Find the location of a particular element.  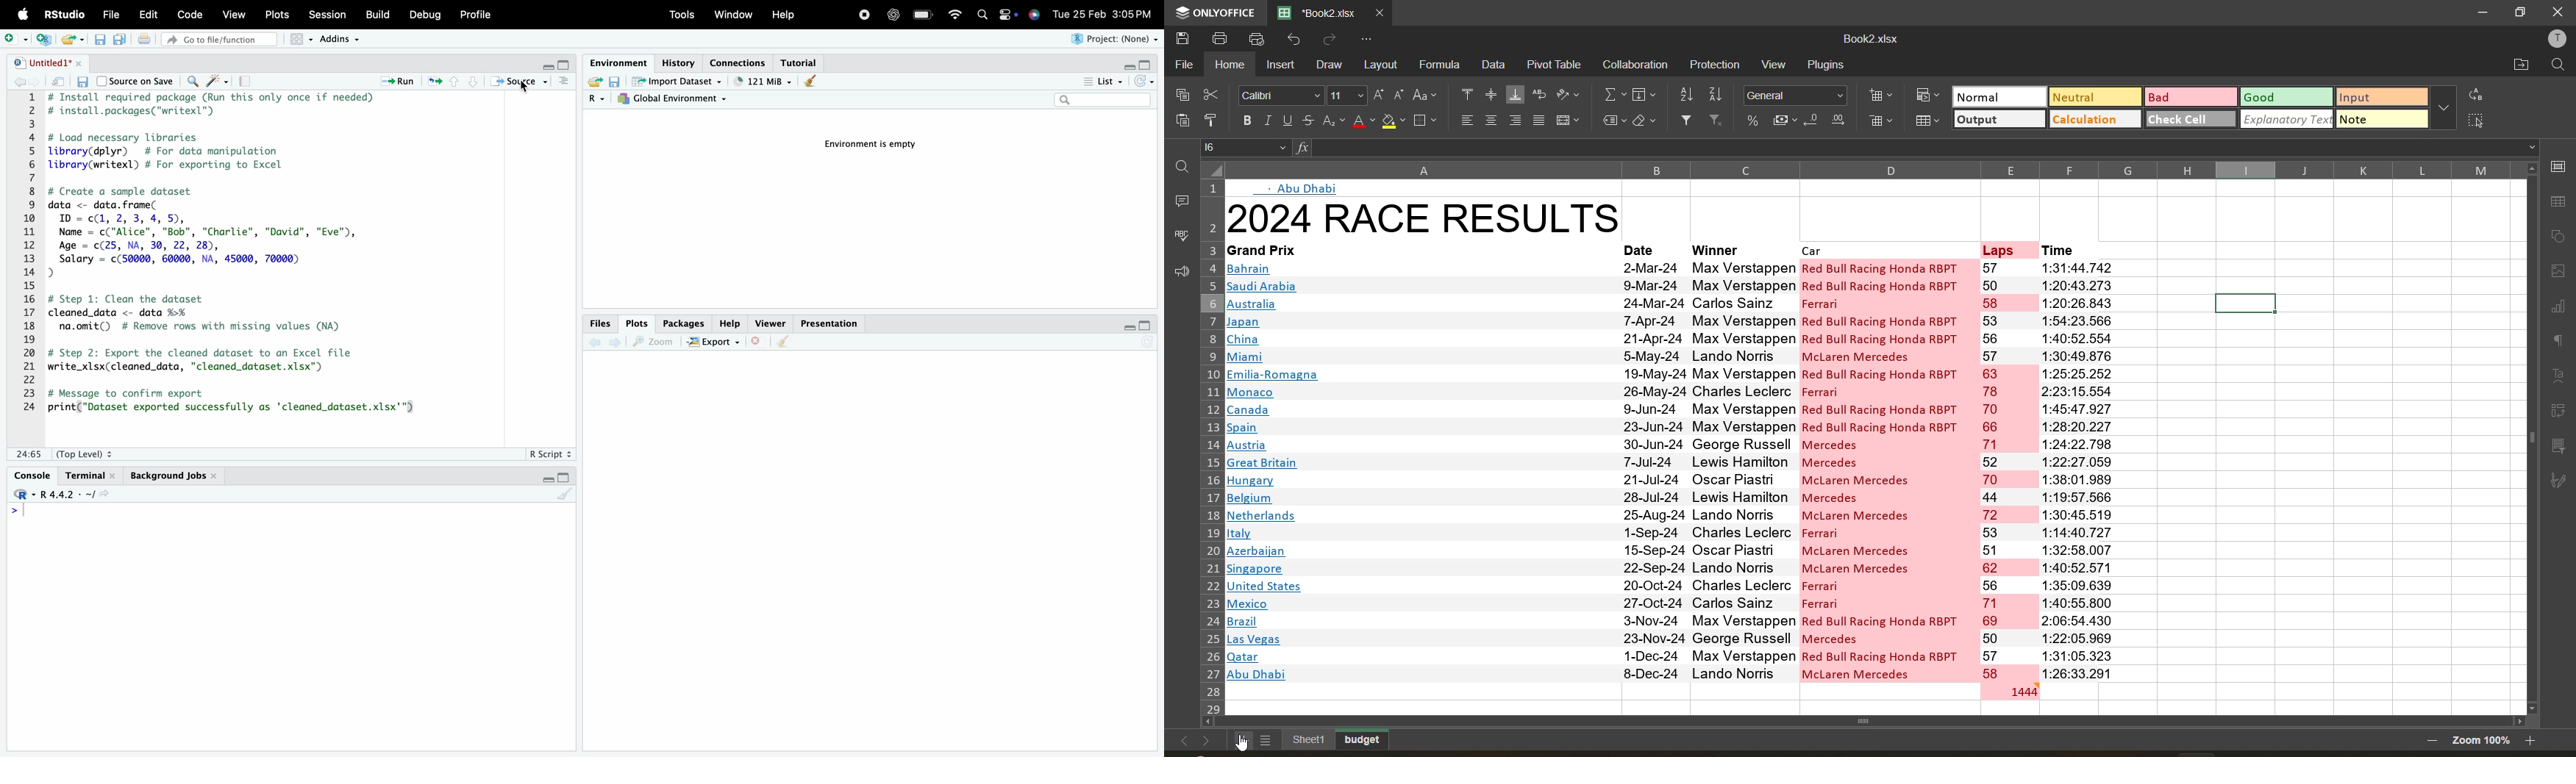

Charging is located at coordinates (923, 14).